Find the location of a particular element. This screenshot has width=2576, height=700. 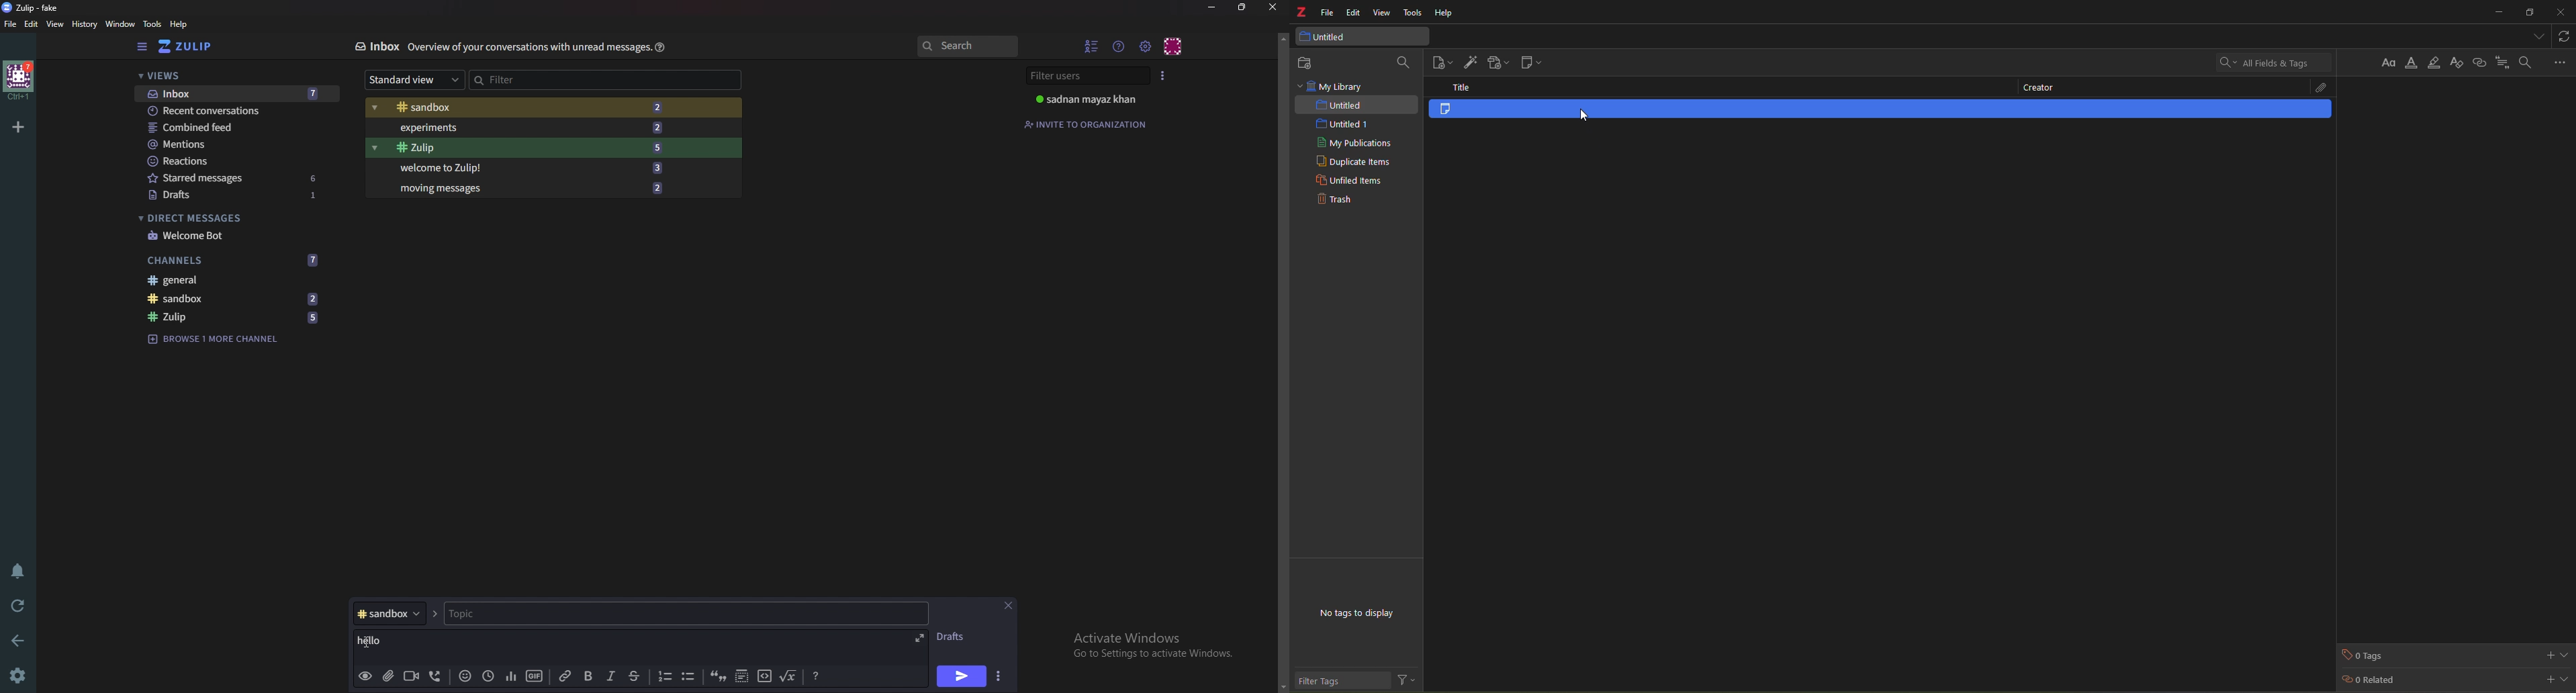

clear formatting is located at coordinates (2456, 64).